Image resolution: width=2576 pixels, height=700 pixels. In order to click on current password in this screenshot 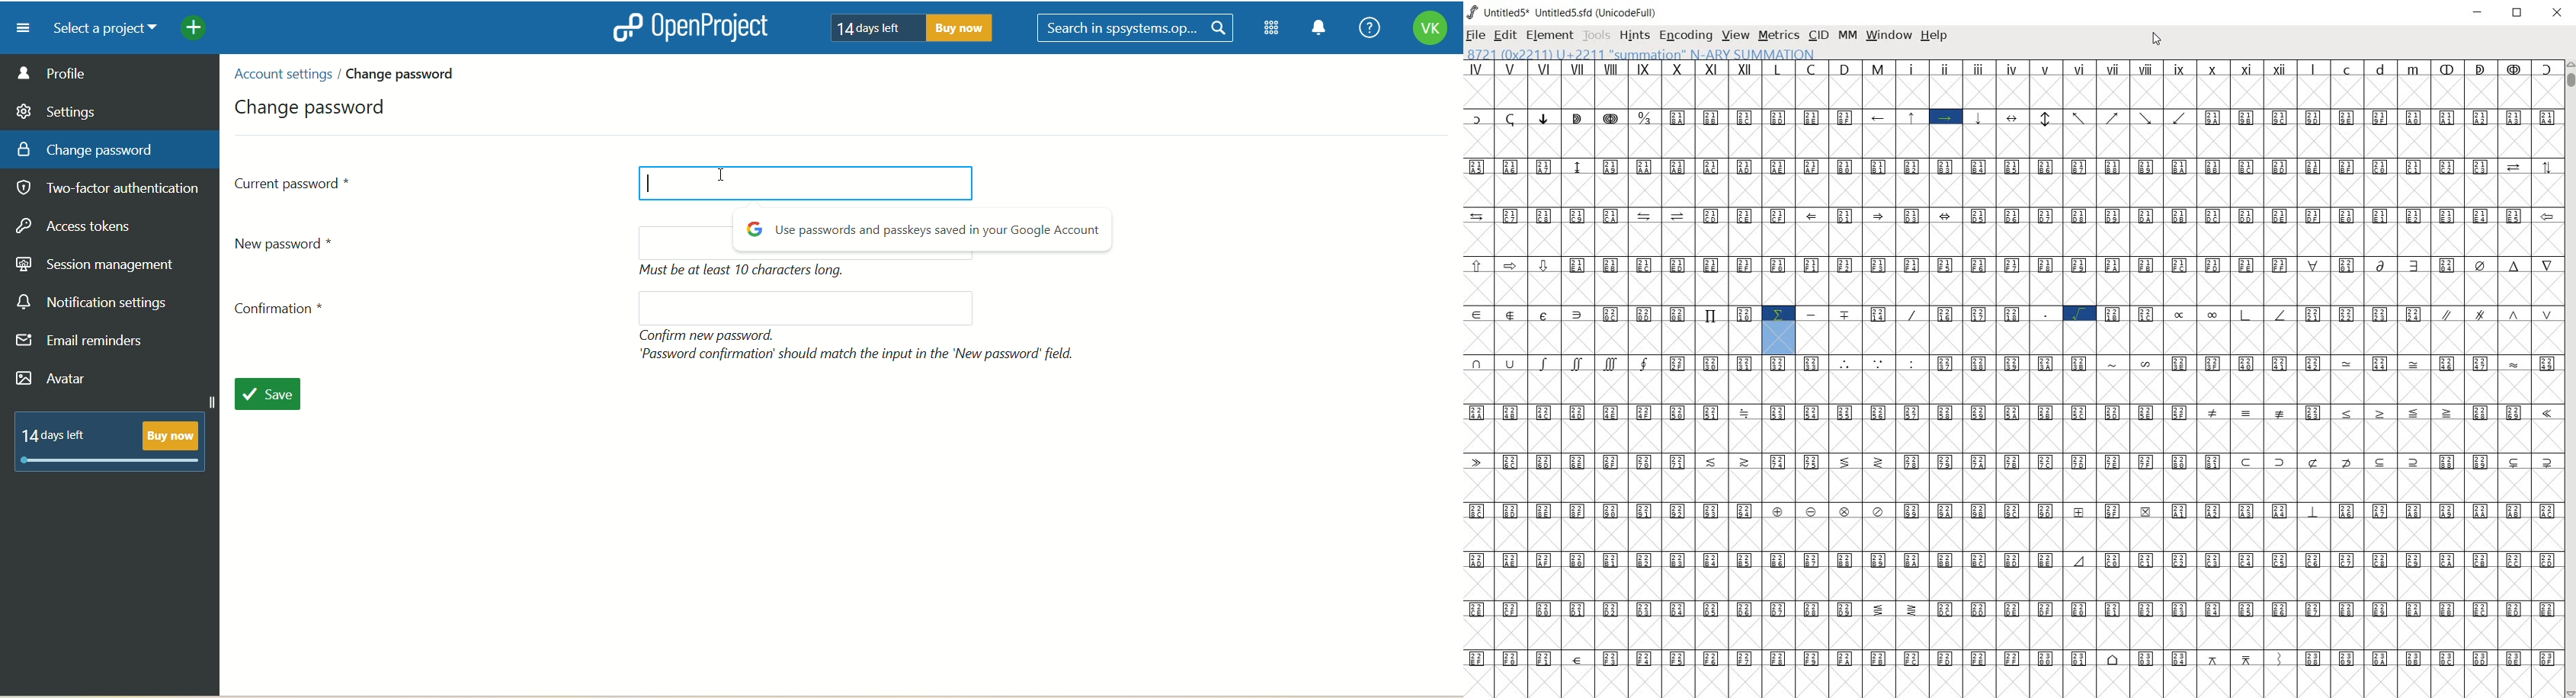, I will do `click(294, 182)`.